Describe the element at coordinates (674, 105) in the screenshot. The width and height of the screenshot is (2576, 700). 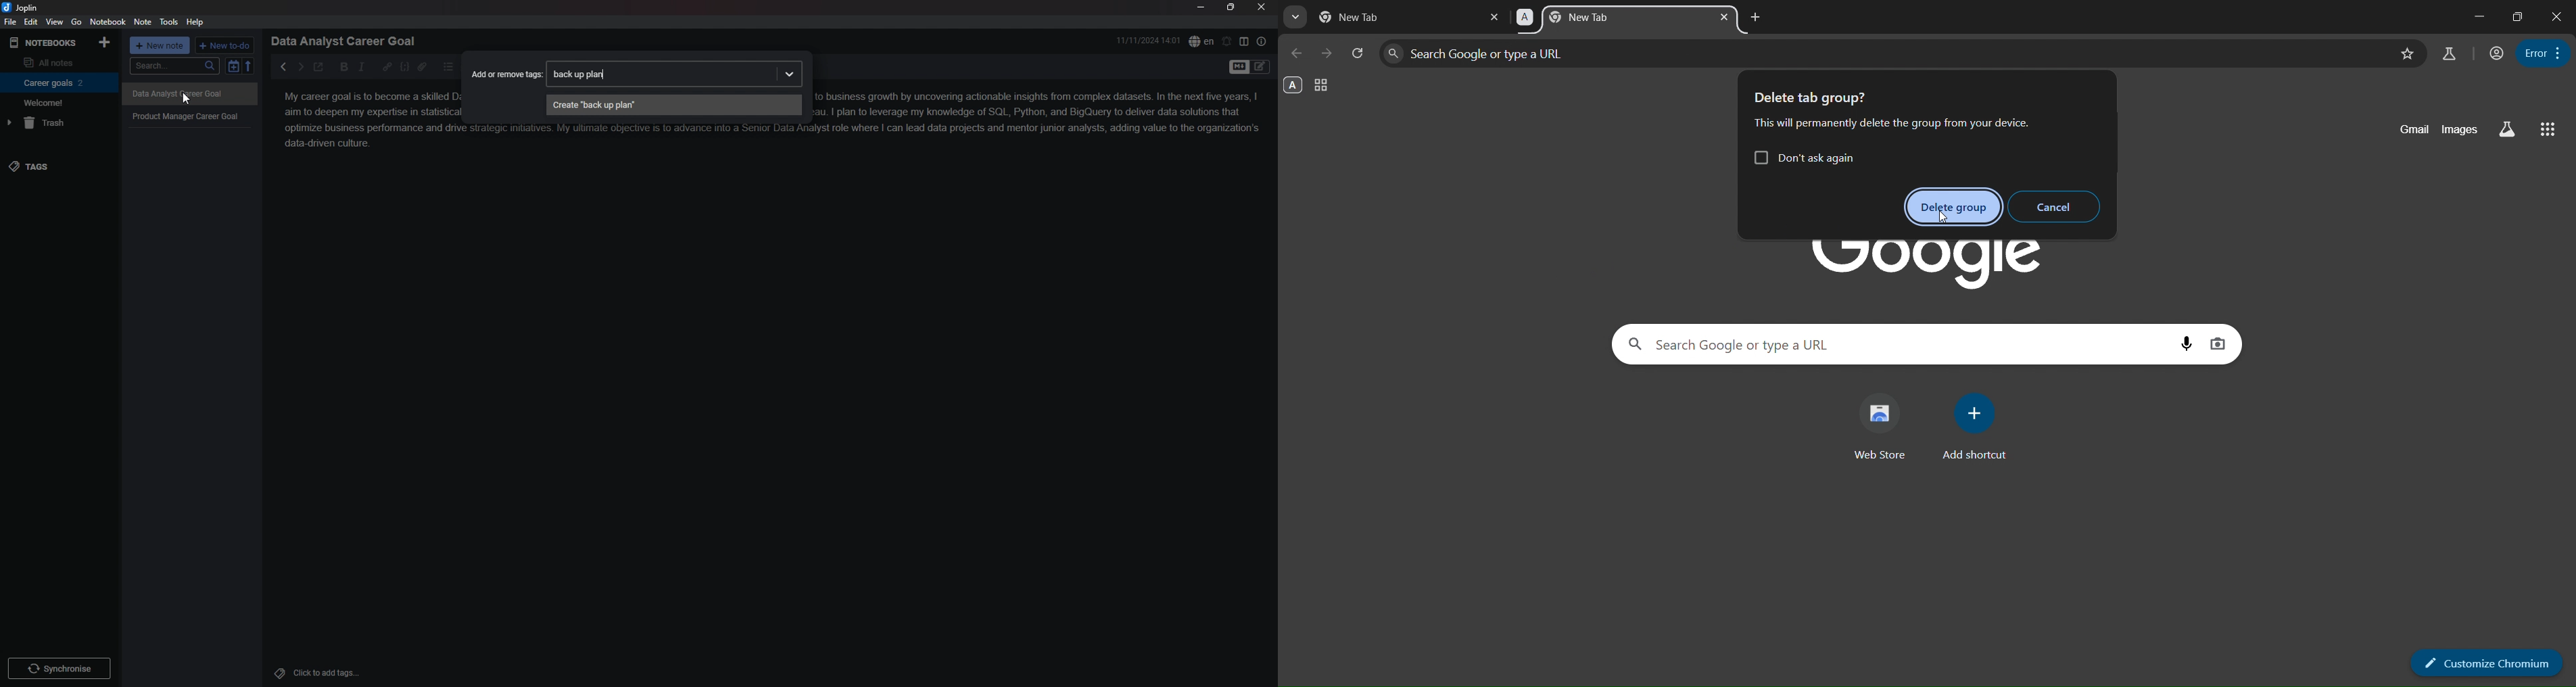
I see `create "back up plan"` at that location.